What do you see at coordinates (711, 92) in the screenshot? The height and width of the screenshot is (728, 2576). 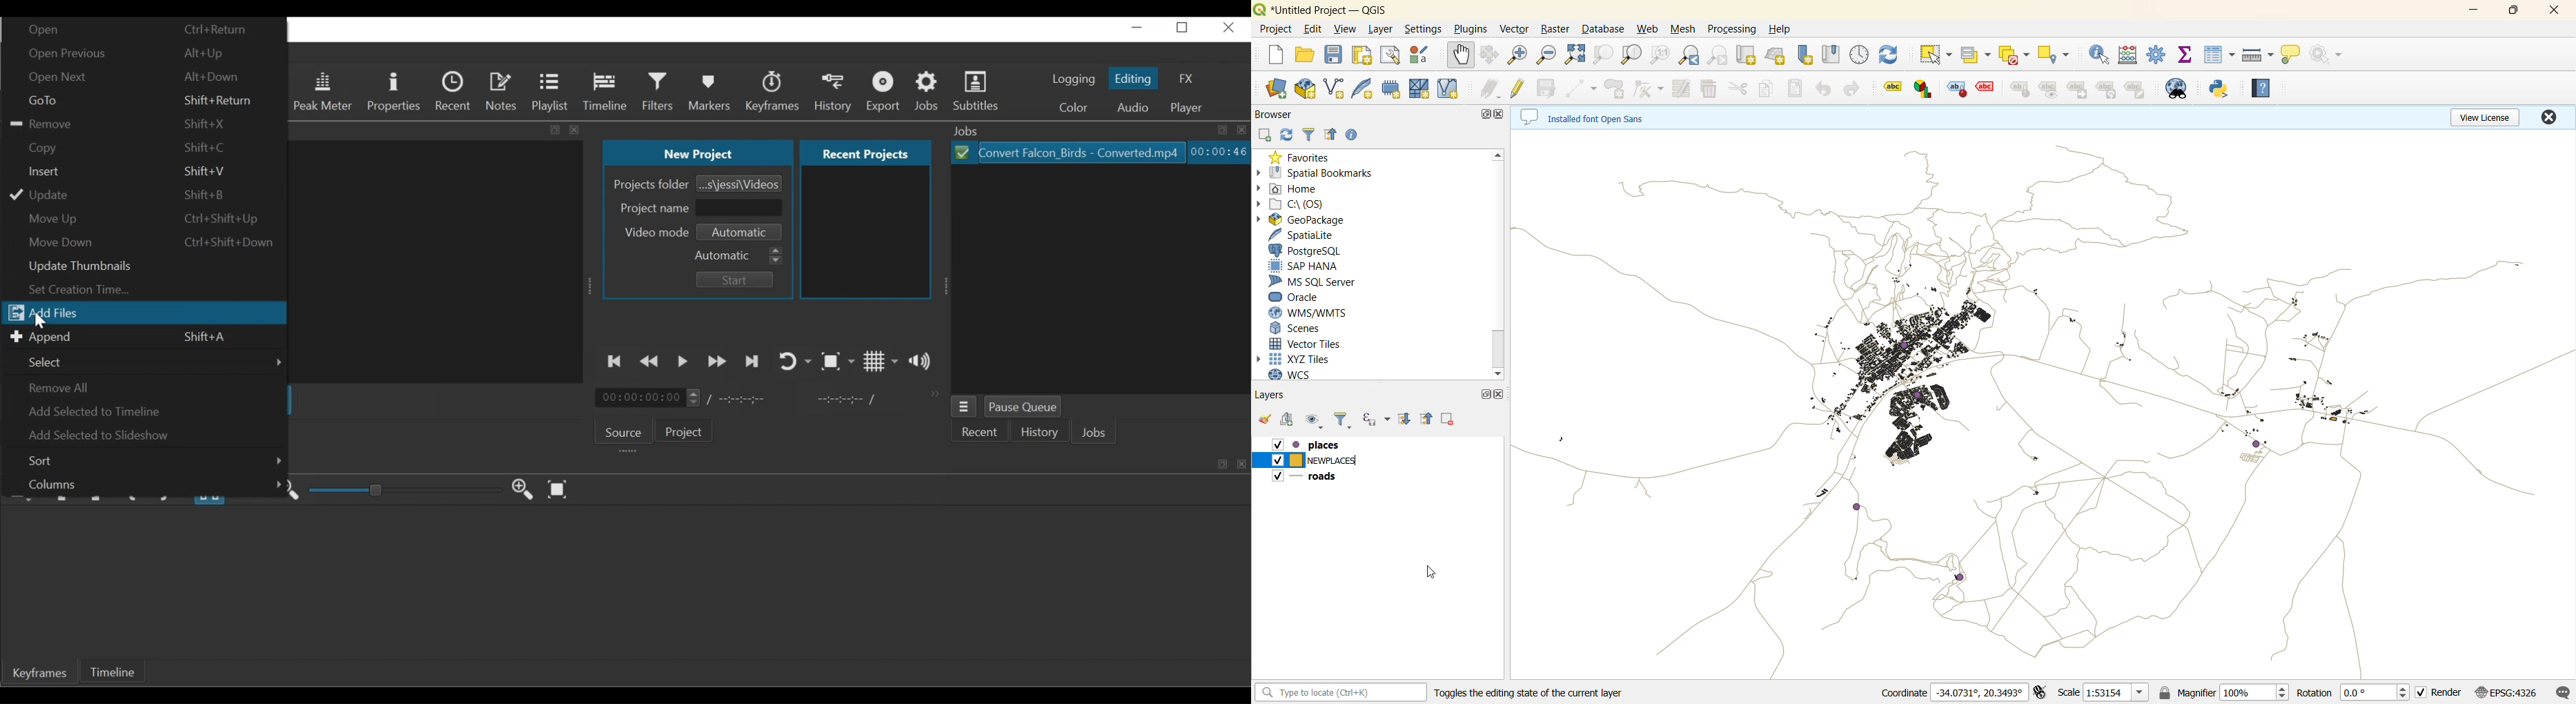 I see `Markers` at bounding box center [711, 92].